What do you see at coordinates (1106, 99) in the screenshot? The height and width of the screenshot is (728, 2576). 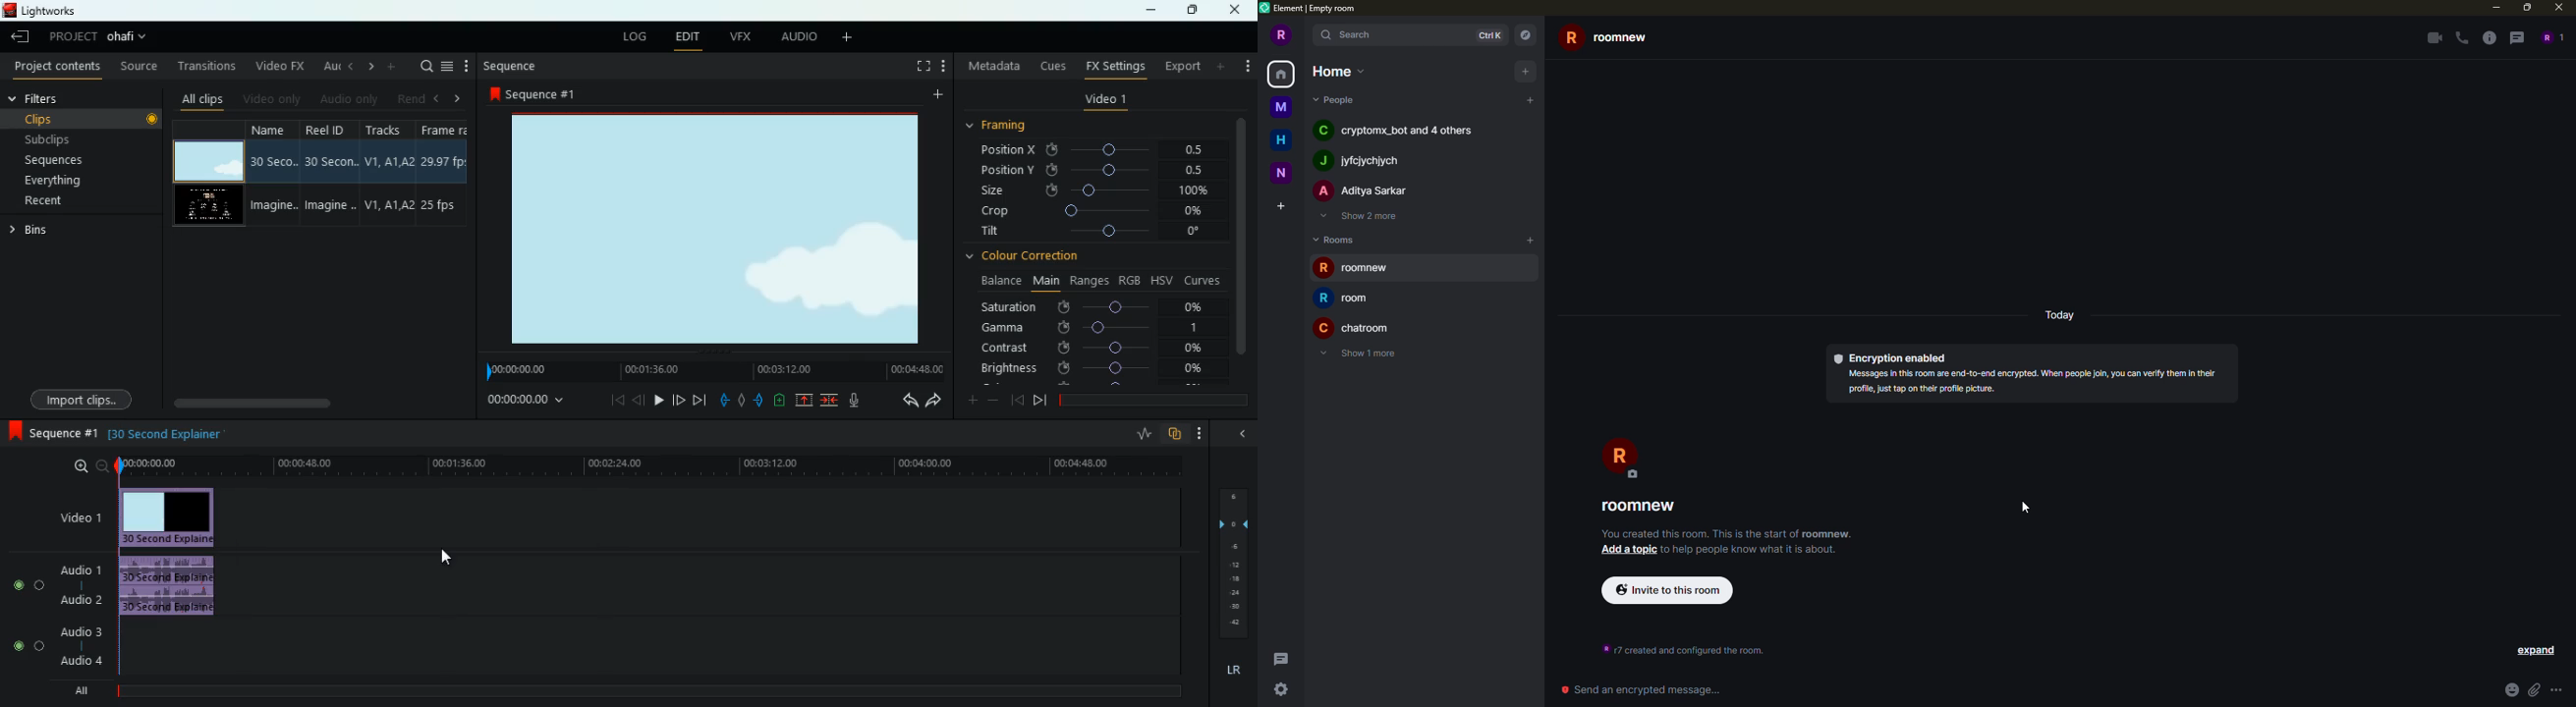 I see `video 1` at bounding box center [1106, 99].